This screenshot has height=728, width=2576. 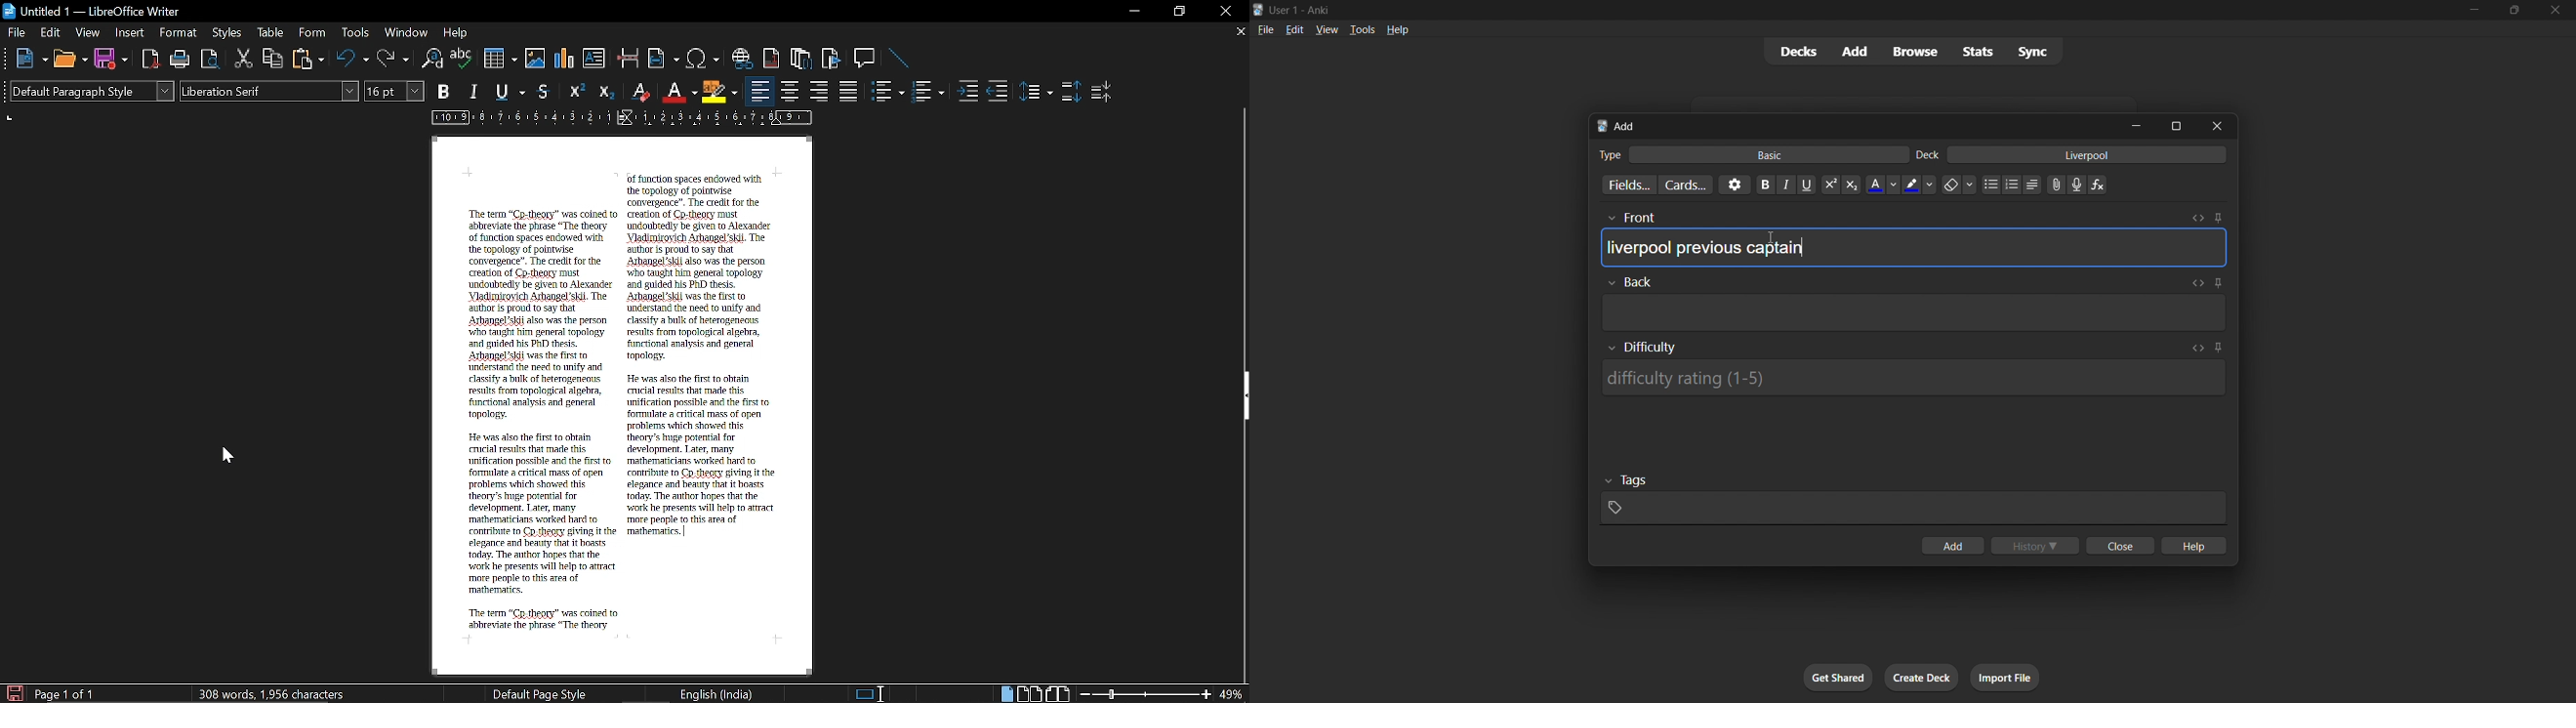 What do you see at coordinates (314, 31) in the screenshot?
I see `Form` at bounding box center [314, 31].